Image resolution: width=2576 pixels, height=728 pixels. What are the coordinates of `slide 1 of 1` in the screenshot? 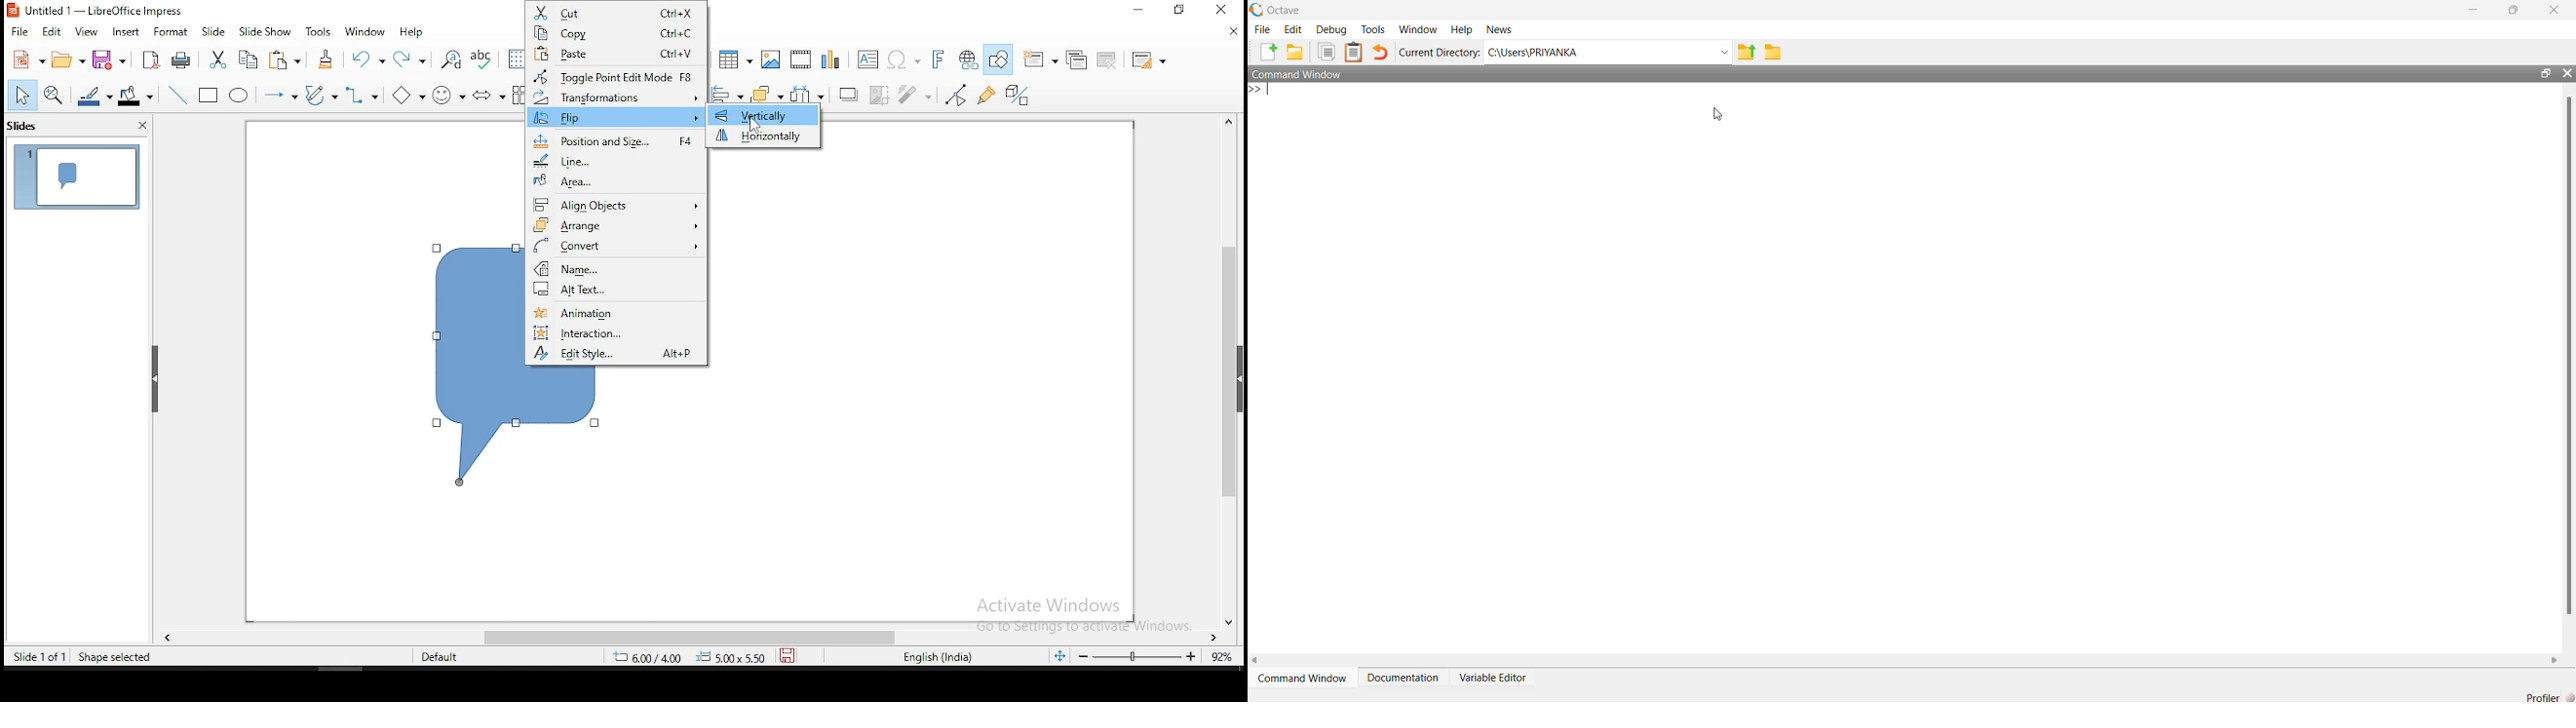 It's located at (35, 657).